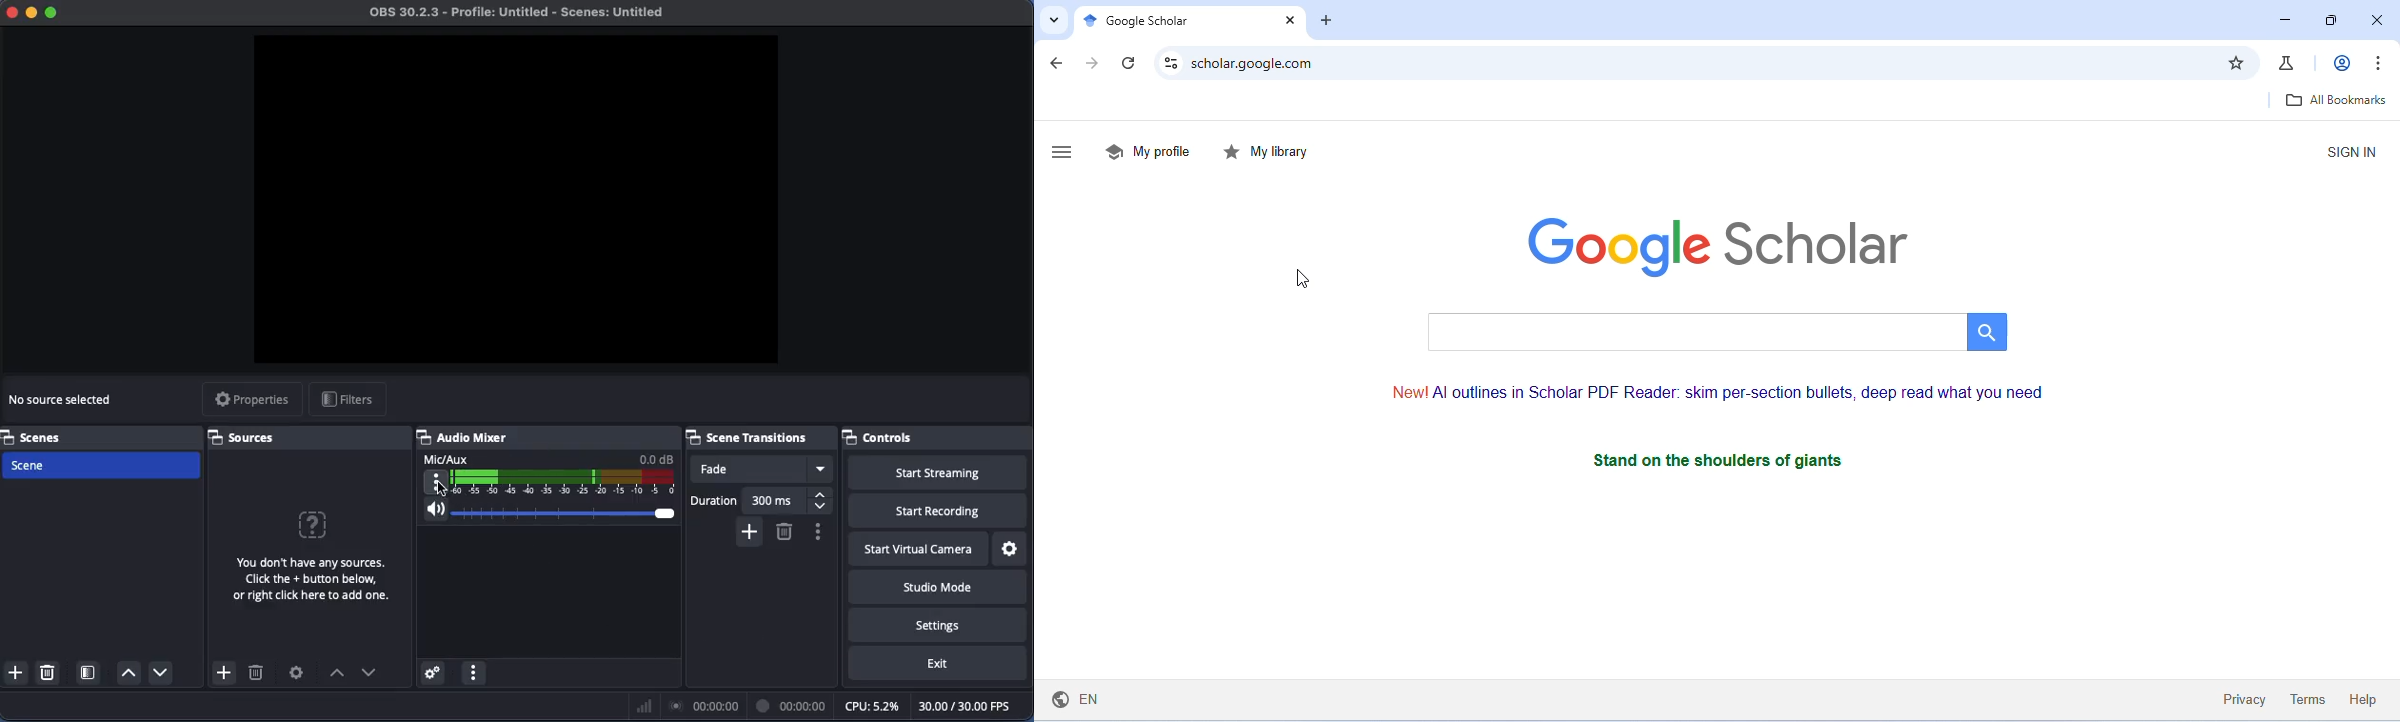 This screenshot has height=728, width=2408. Describe the element at coordinates (336, 674) in the screenshot. I see `Move up` at that location.